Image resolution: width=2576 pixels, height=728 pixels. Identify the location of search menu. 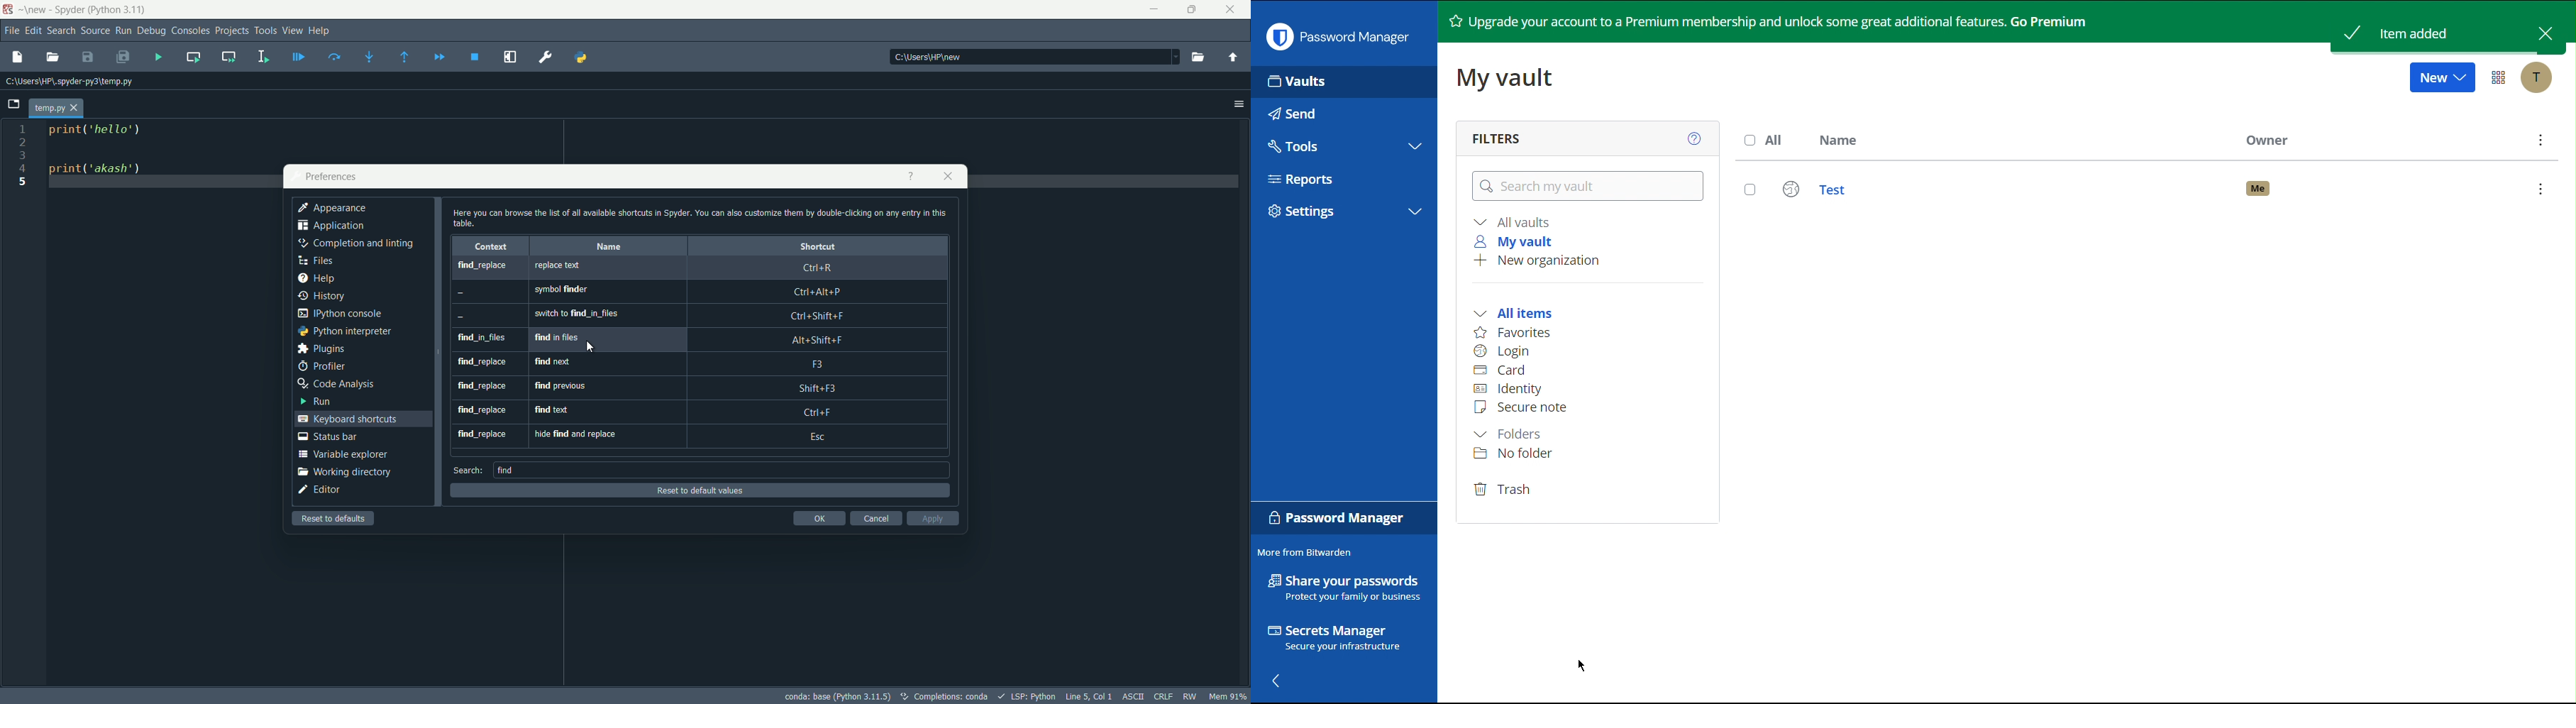
(63, 30).